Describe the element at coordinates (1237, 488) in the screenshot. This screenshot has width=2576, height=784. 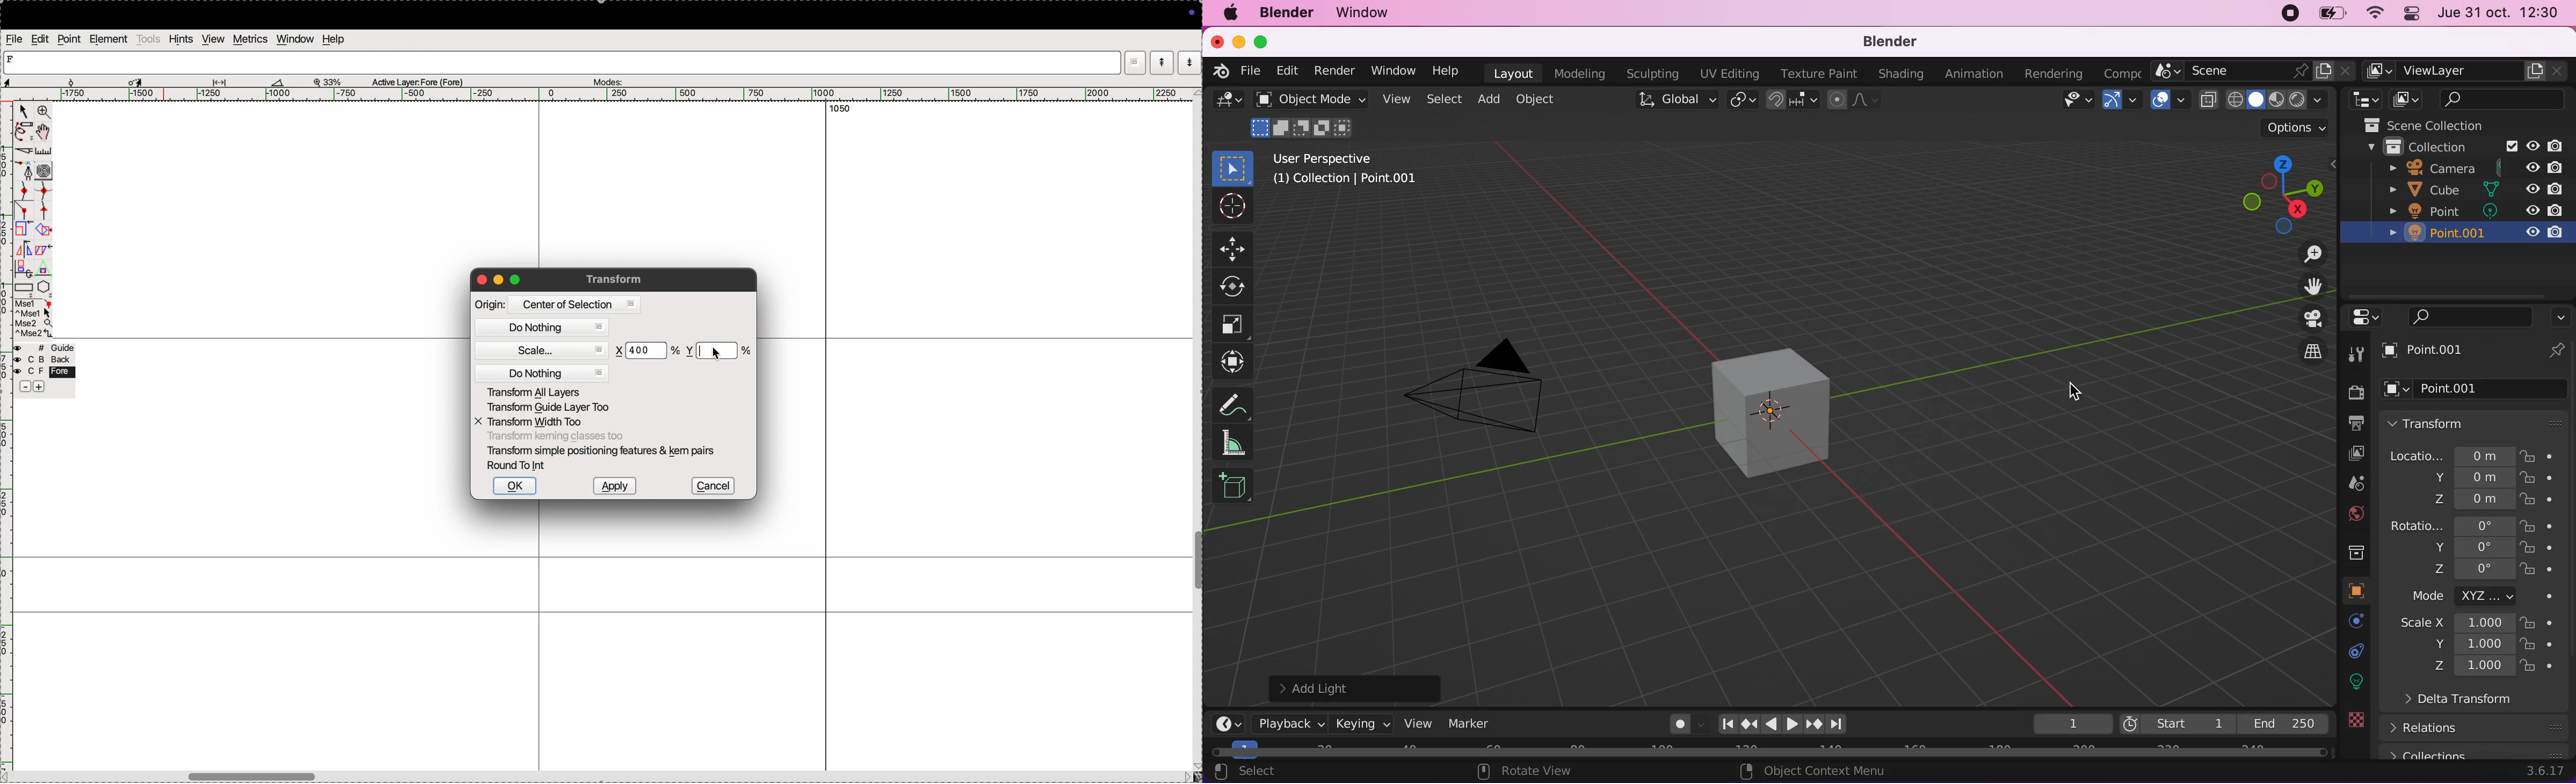
I see `add cube` at that location.